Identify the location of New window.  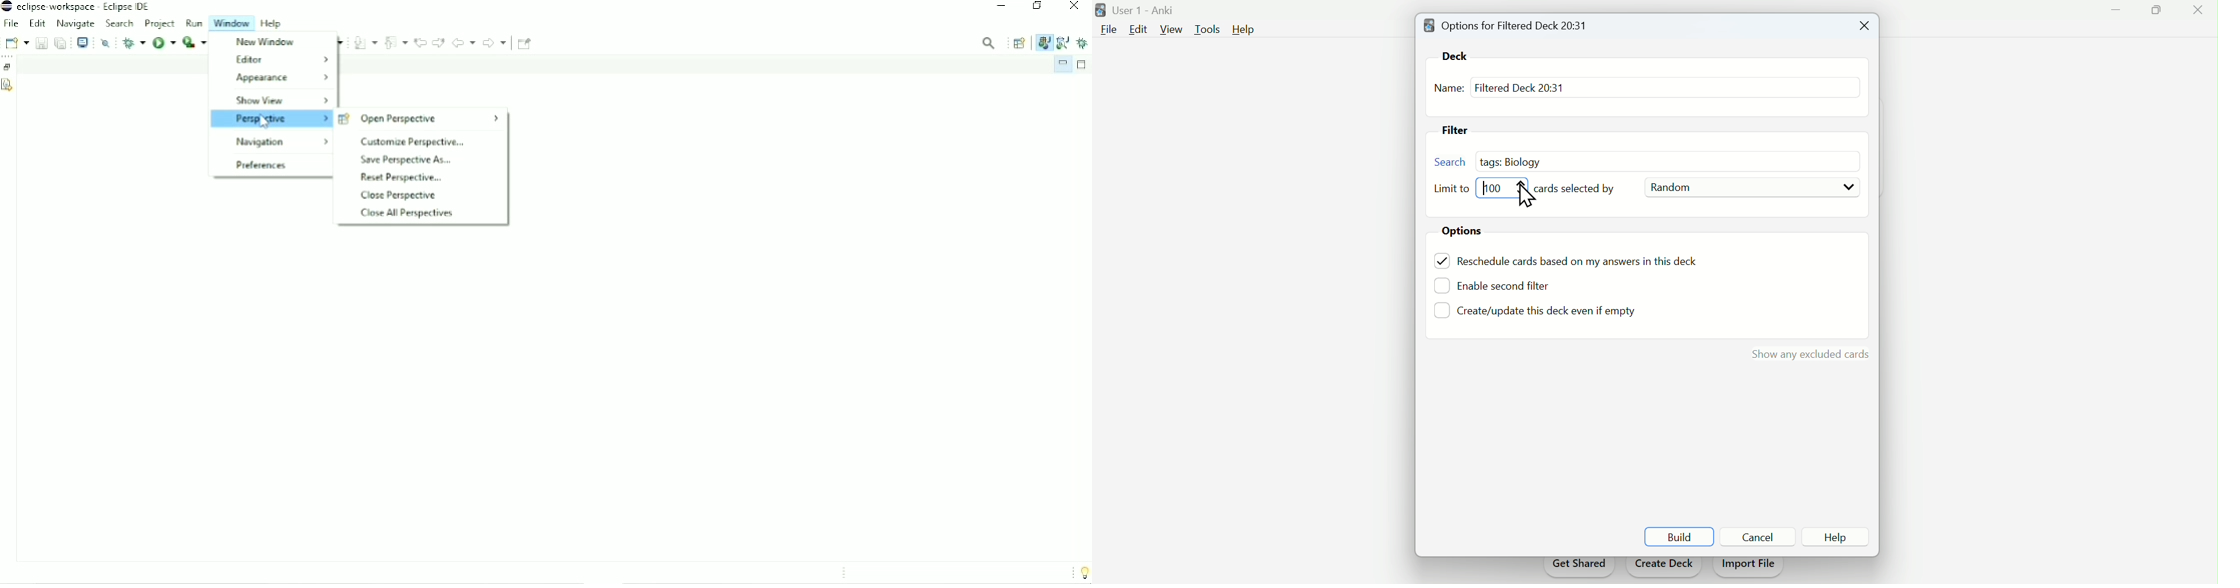
(264, 42).